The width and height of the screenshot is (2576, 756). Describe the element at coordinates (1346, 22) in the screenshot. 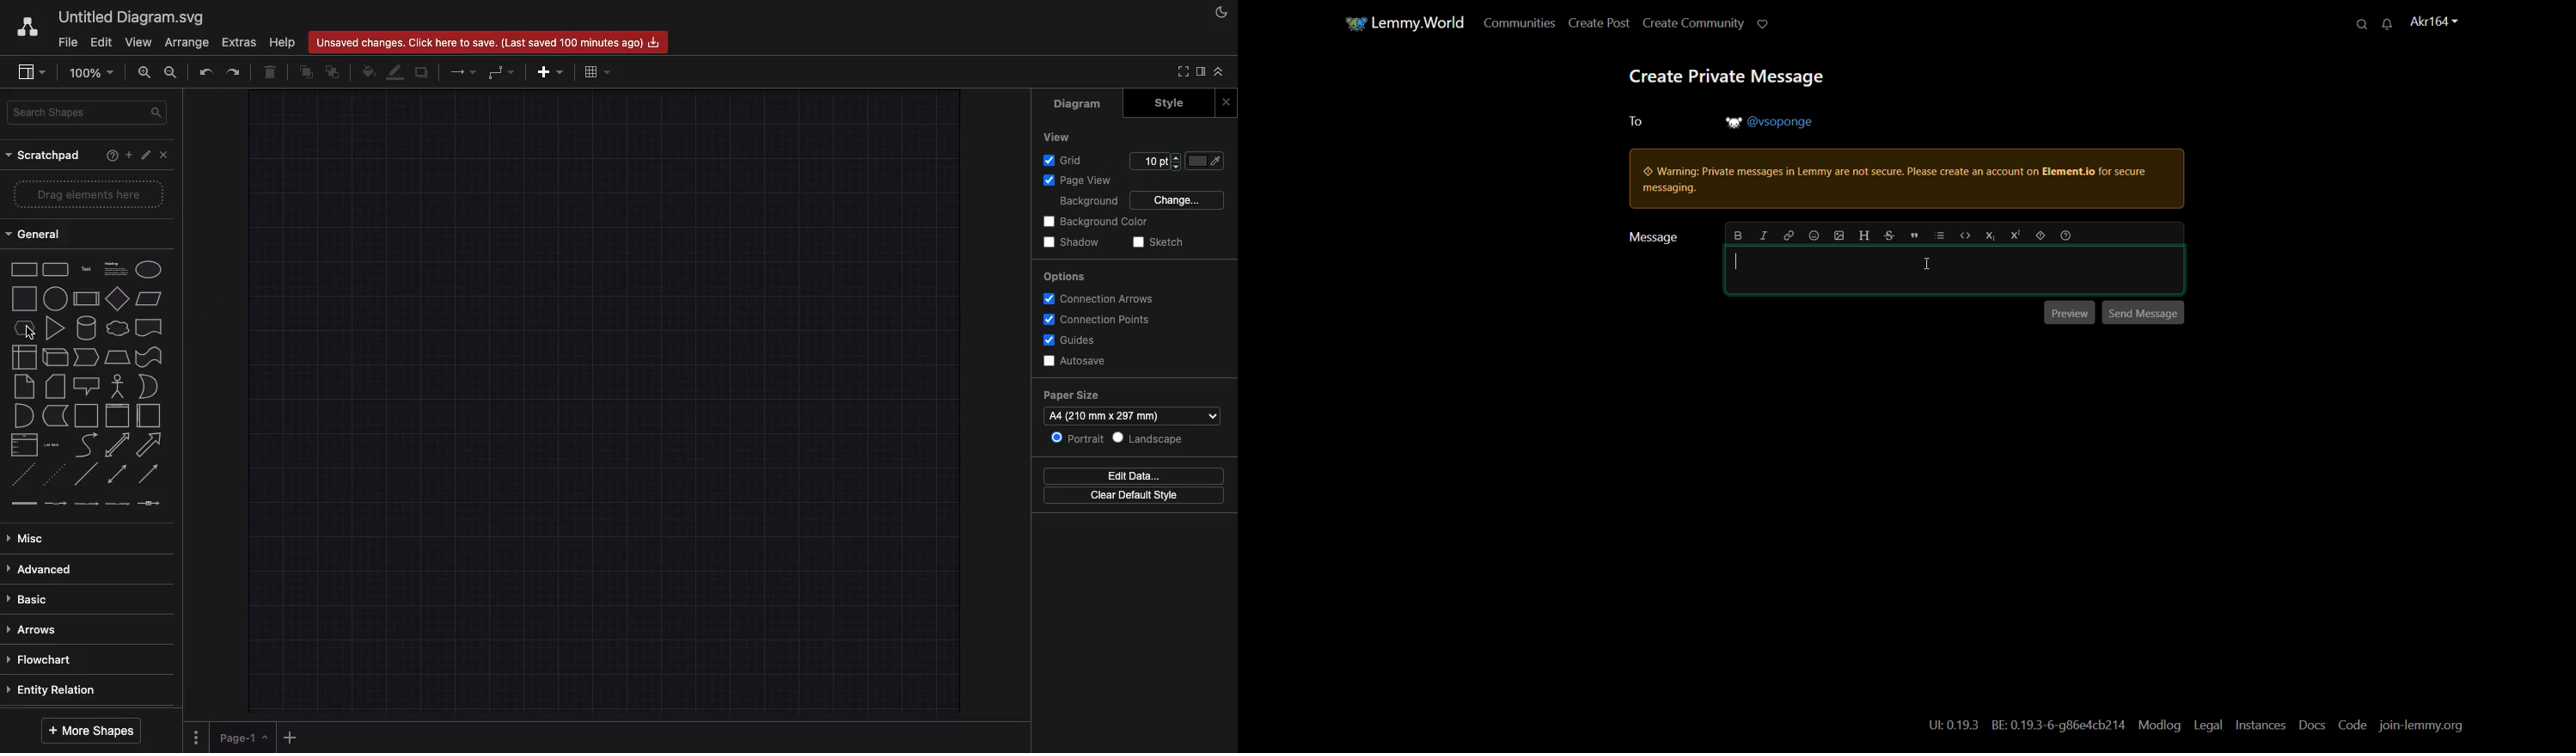

I see `community icon` at that location.